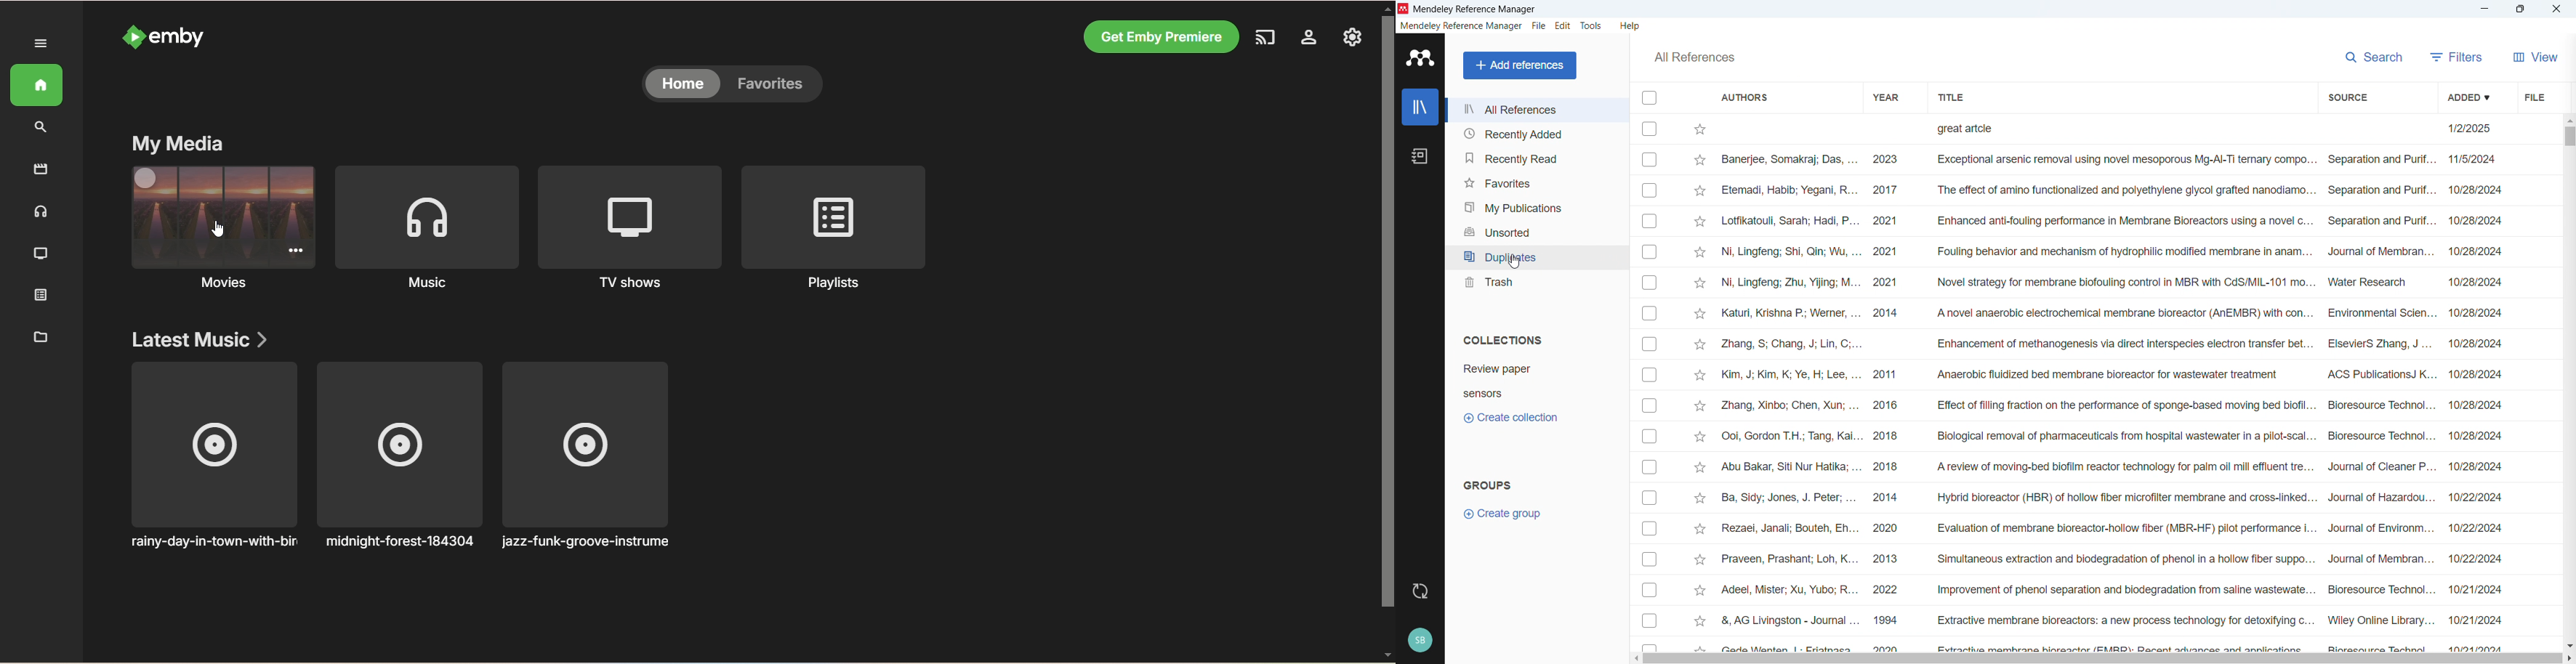 Image resolution: width=2576 pixels, height=672 pixels. I want to click on Sort by title , so click(1950, 97).